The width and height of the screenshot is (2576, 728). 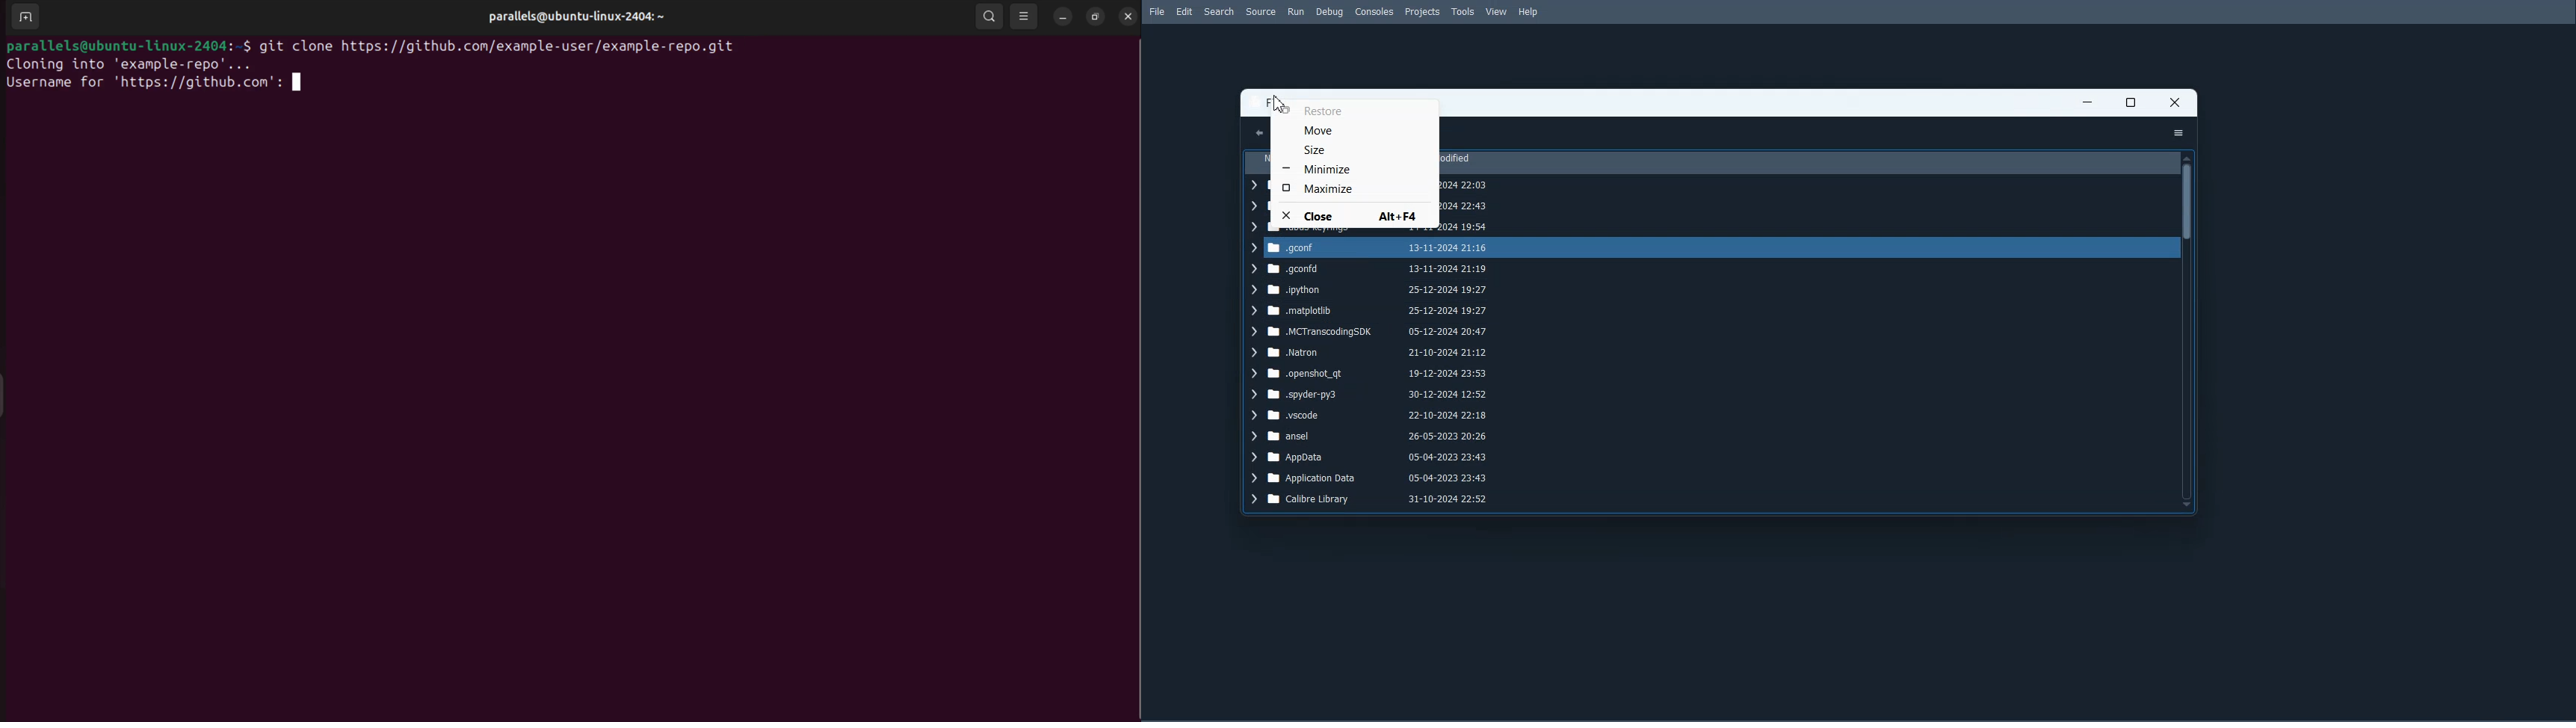 What do you see at coordinates (1261, 12) in the screenshot?
I see `Source` at bounding box center [1261, 12].